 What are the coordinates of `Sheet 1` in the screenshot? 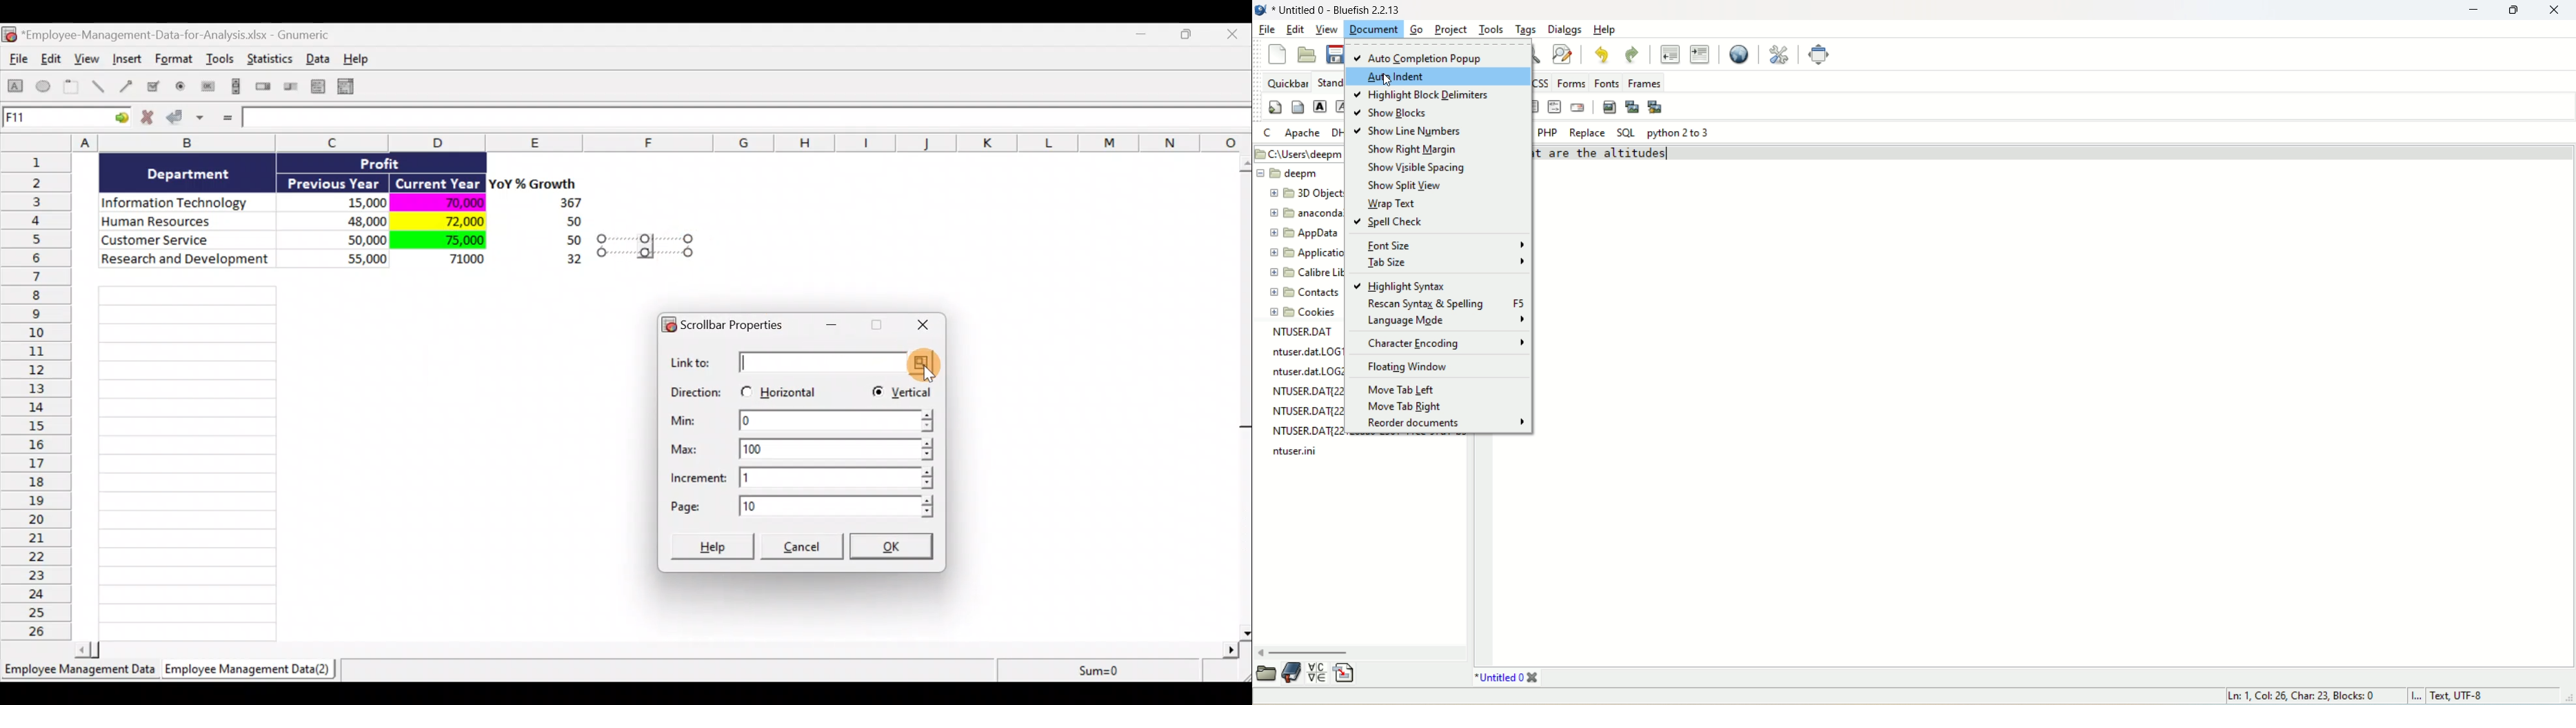 It's located at (82, 674).